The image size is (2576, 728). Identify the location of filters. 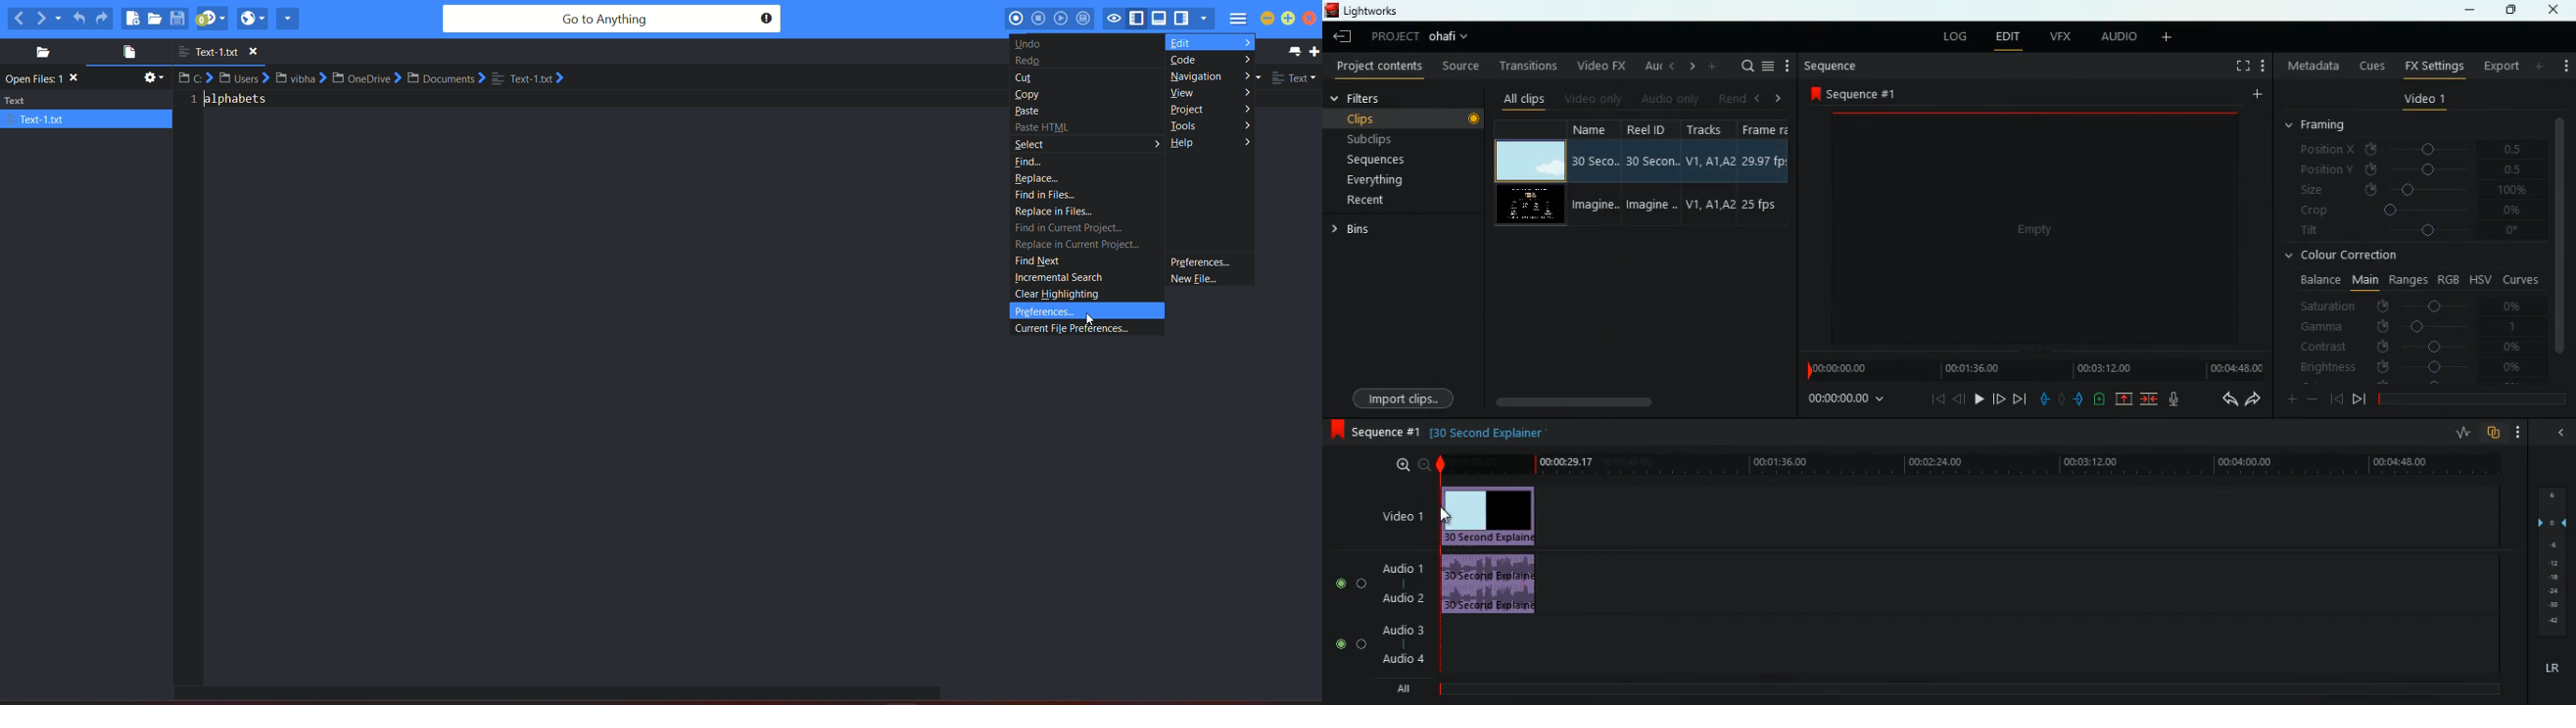
(1387, 97).